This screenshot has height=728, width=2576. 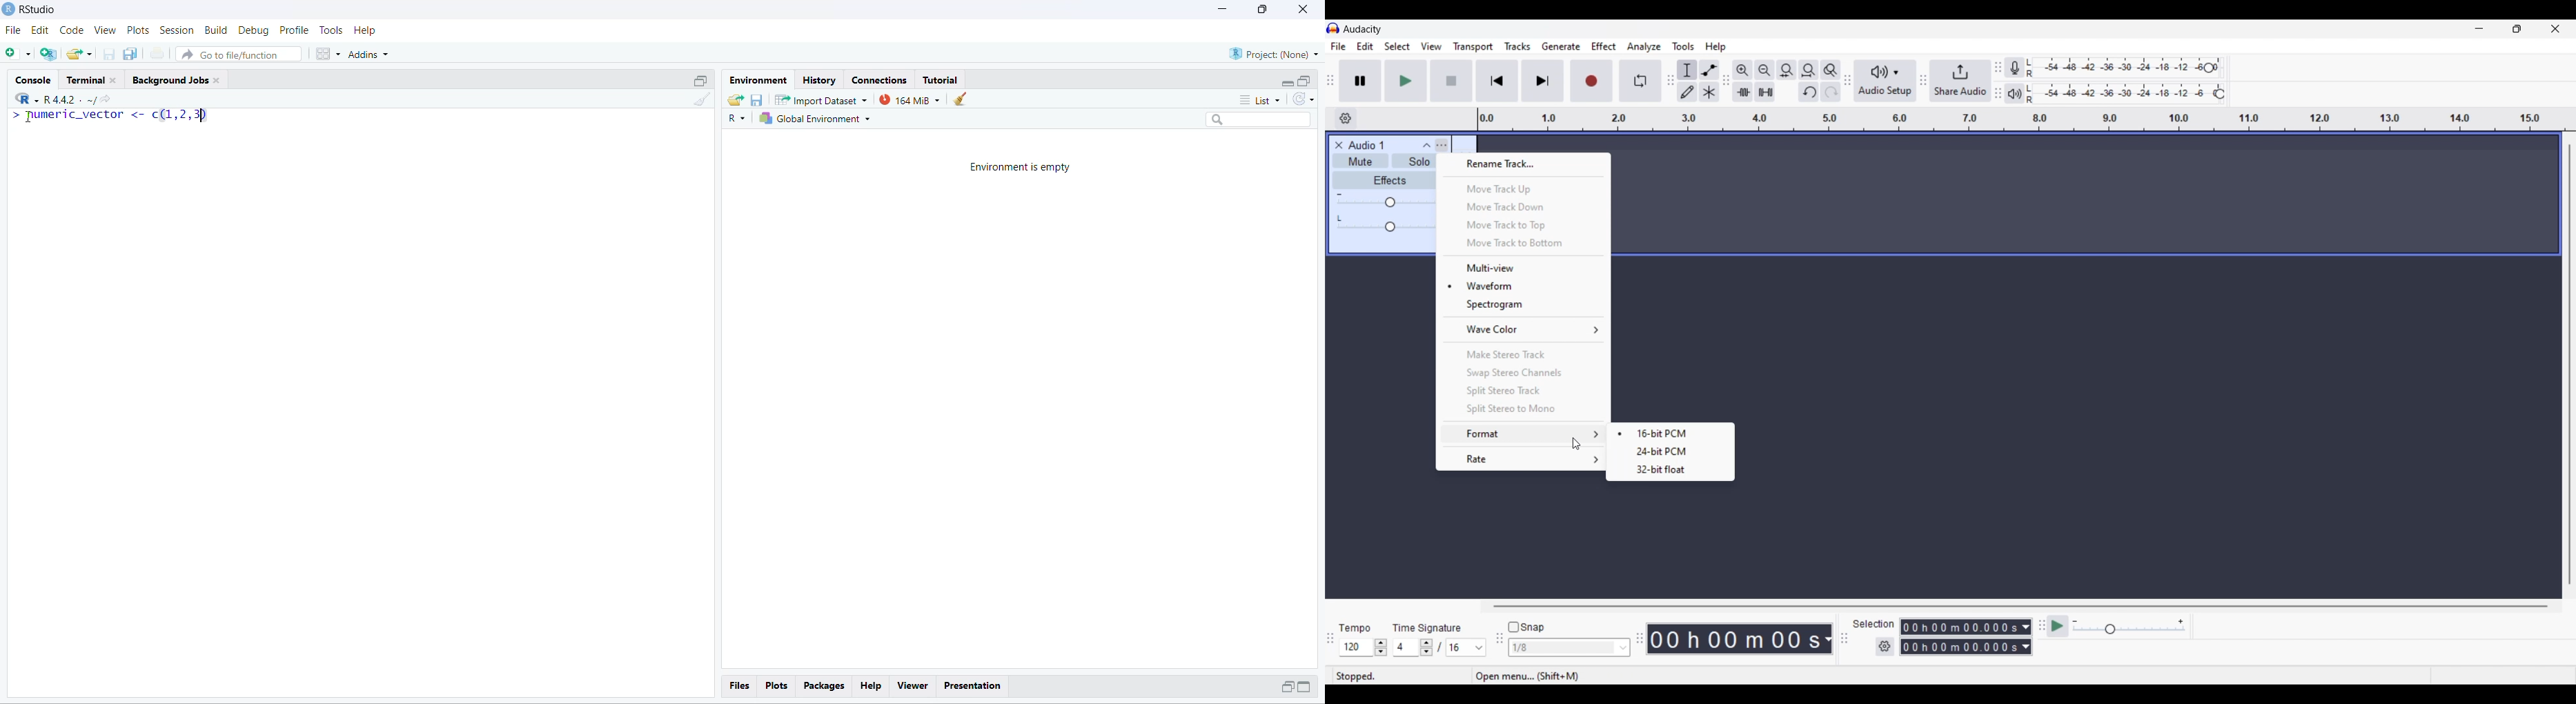 I want to click on Code, so click(x=70, y=30).